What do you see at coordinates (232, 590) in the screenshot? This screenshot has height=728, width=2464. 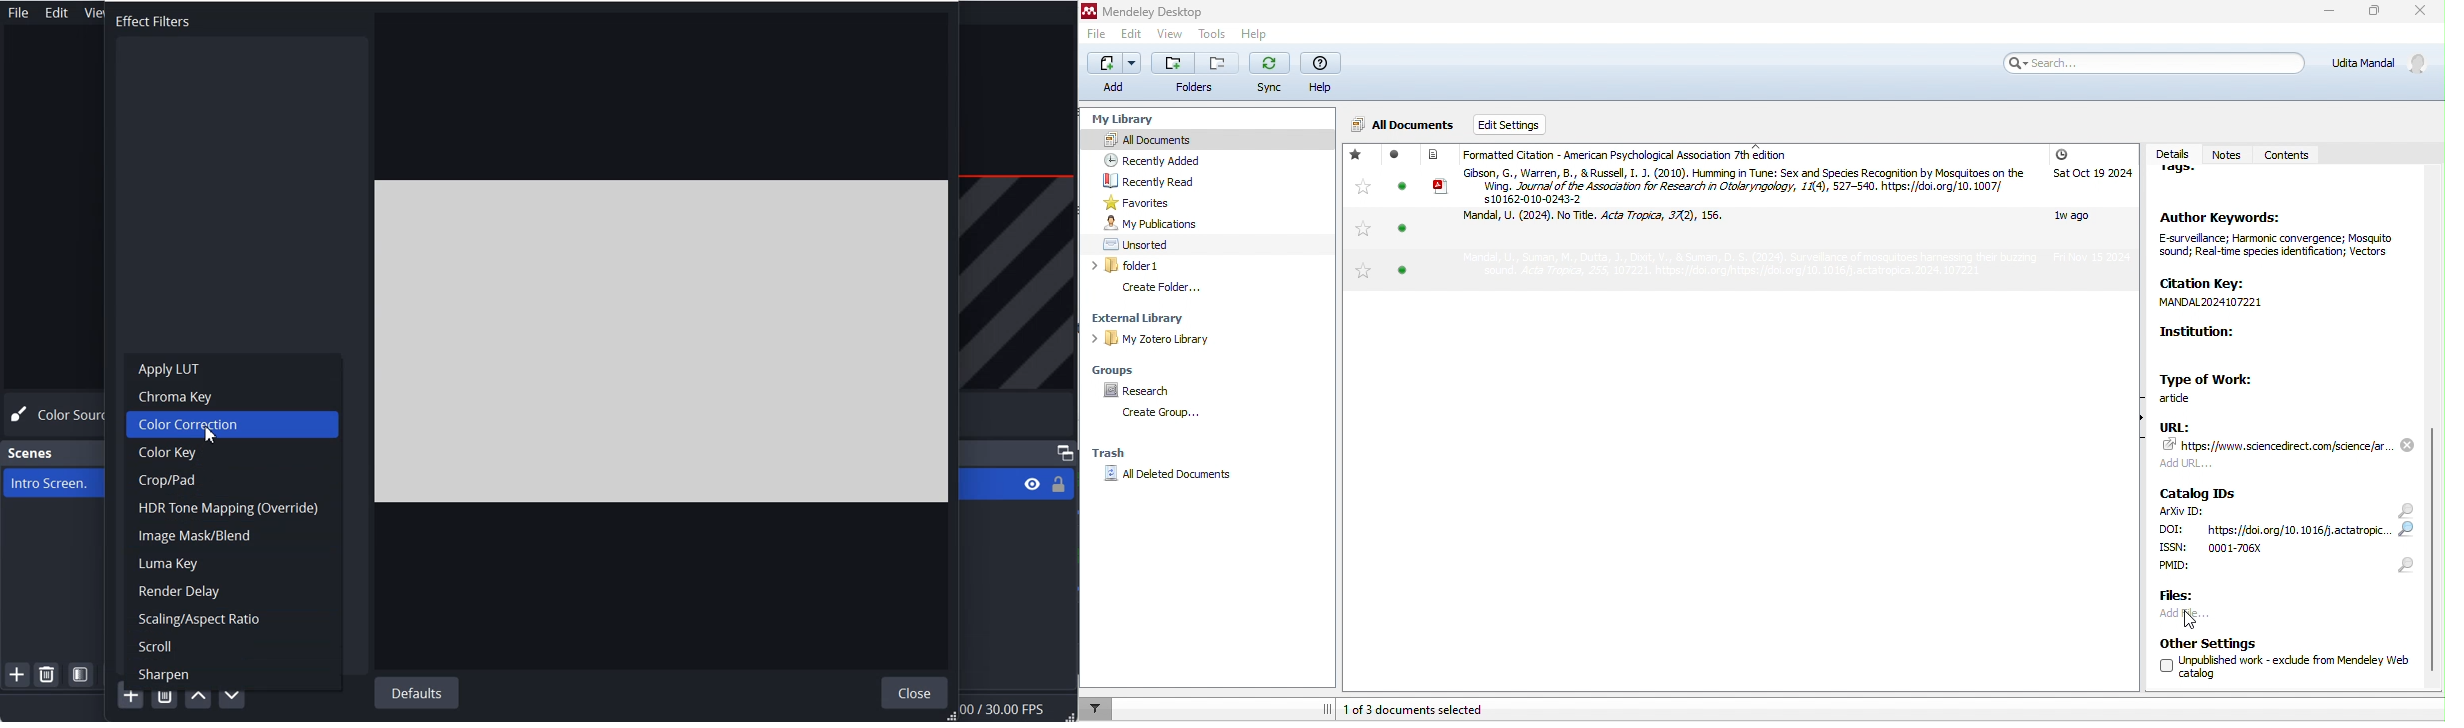 I see `Render Delay` at bounding box center [232, 590].